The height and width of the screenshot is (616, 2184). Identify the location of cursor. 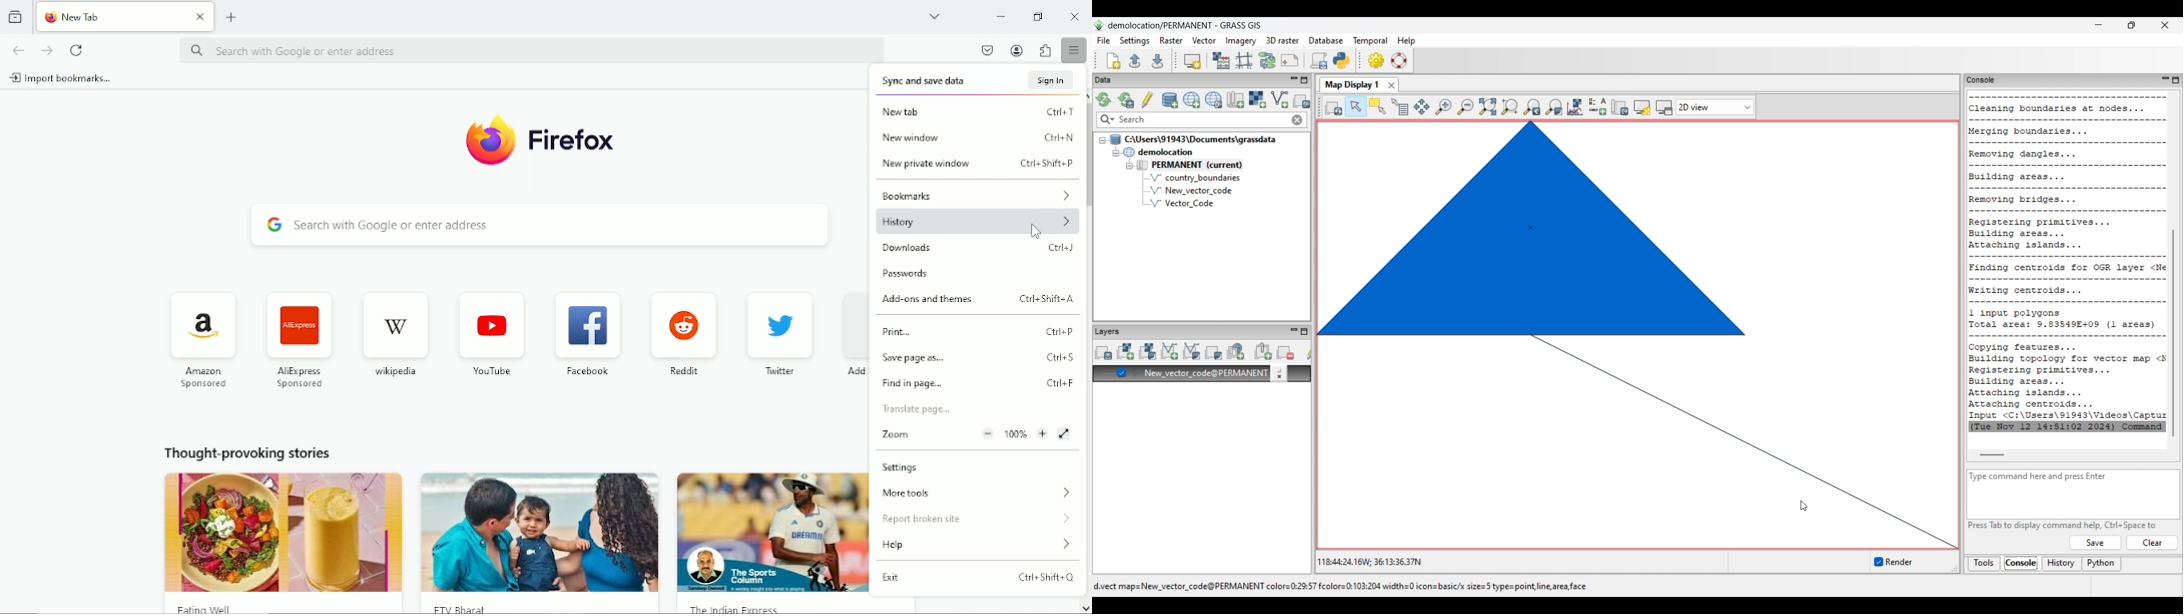
(1036, 232).